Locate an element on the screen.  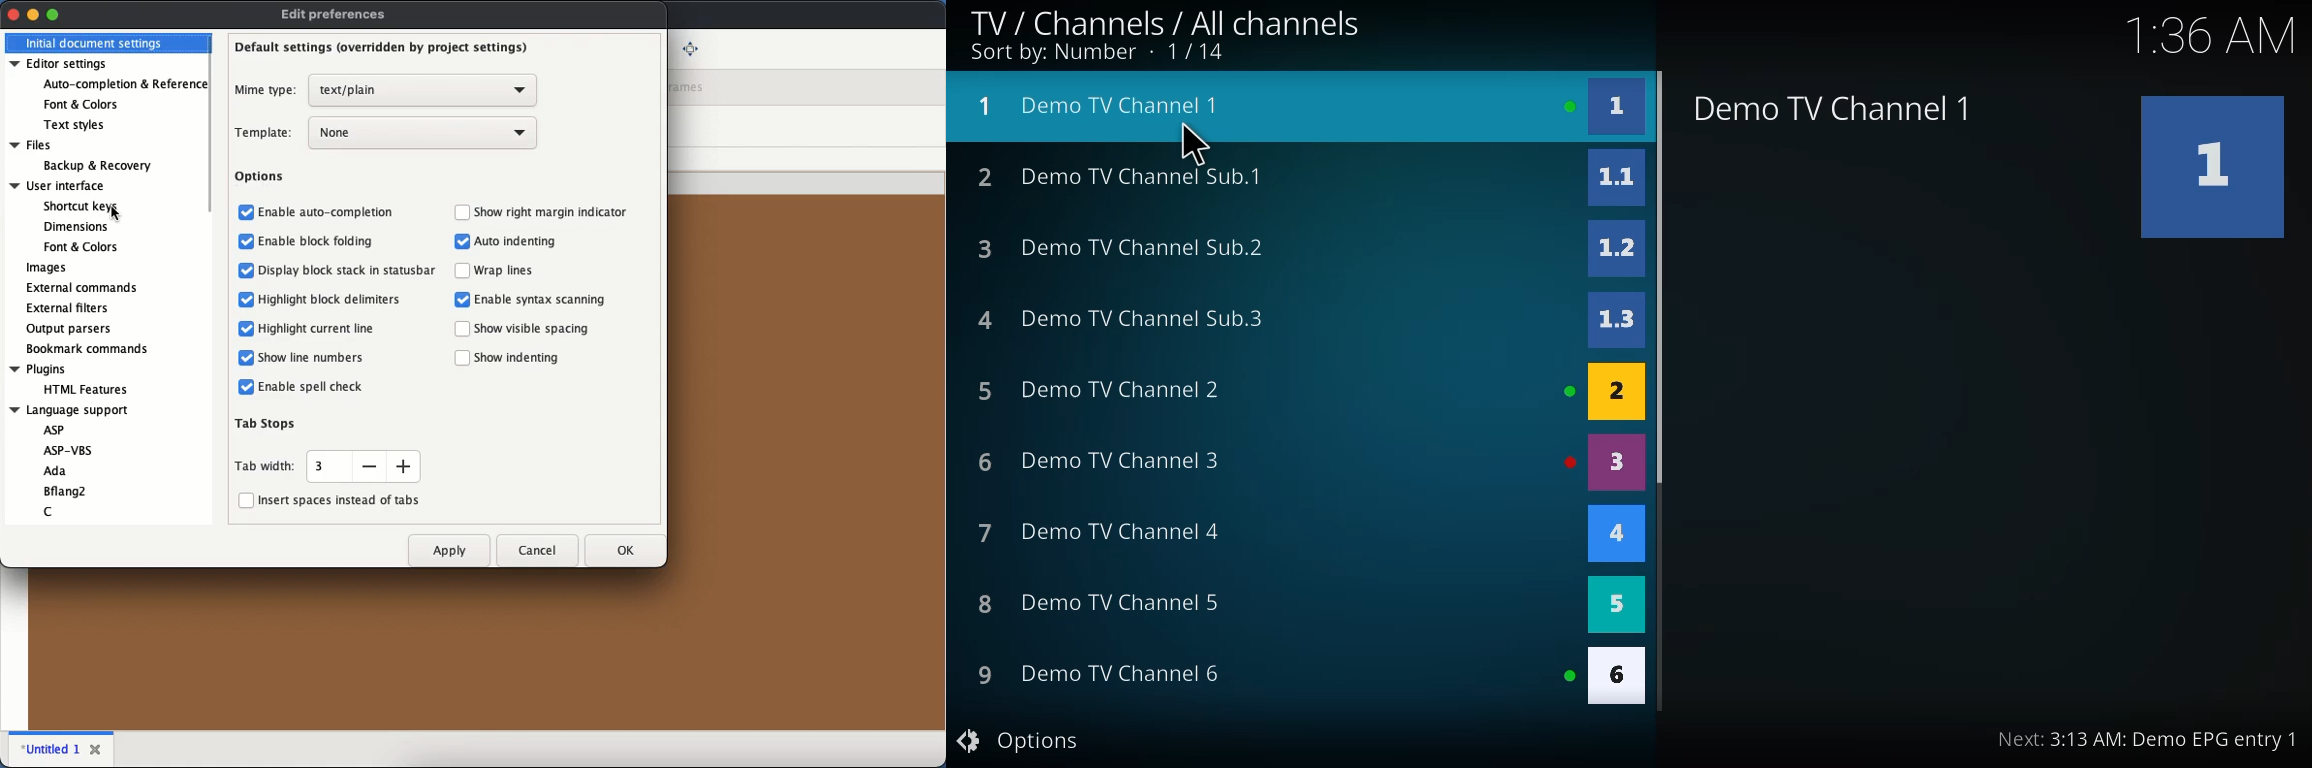
checkbox enabled is located at coordinates (462, 299).